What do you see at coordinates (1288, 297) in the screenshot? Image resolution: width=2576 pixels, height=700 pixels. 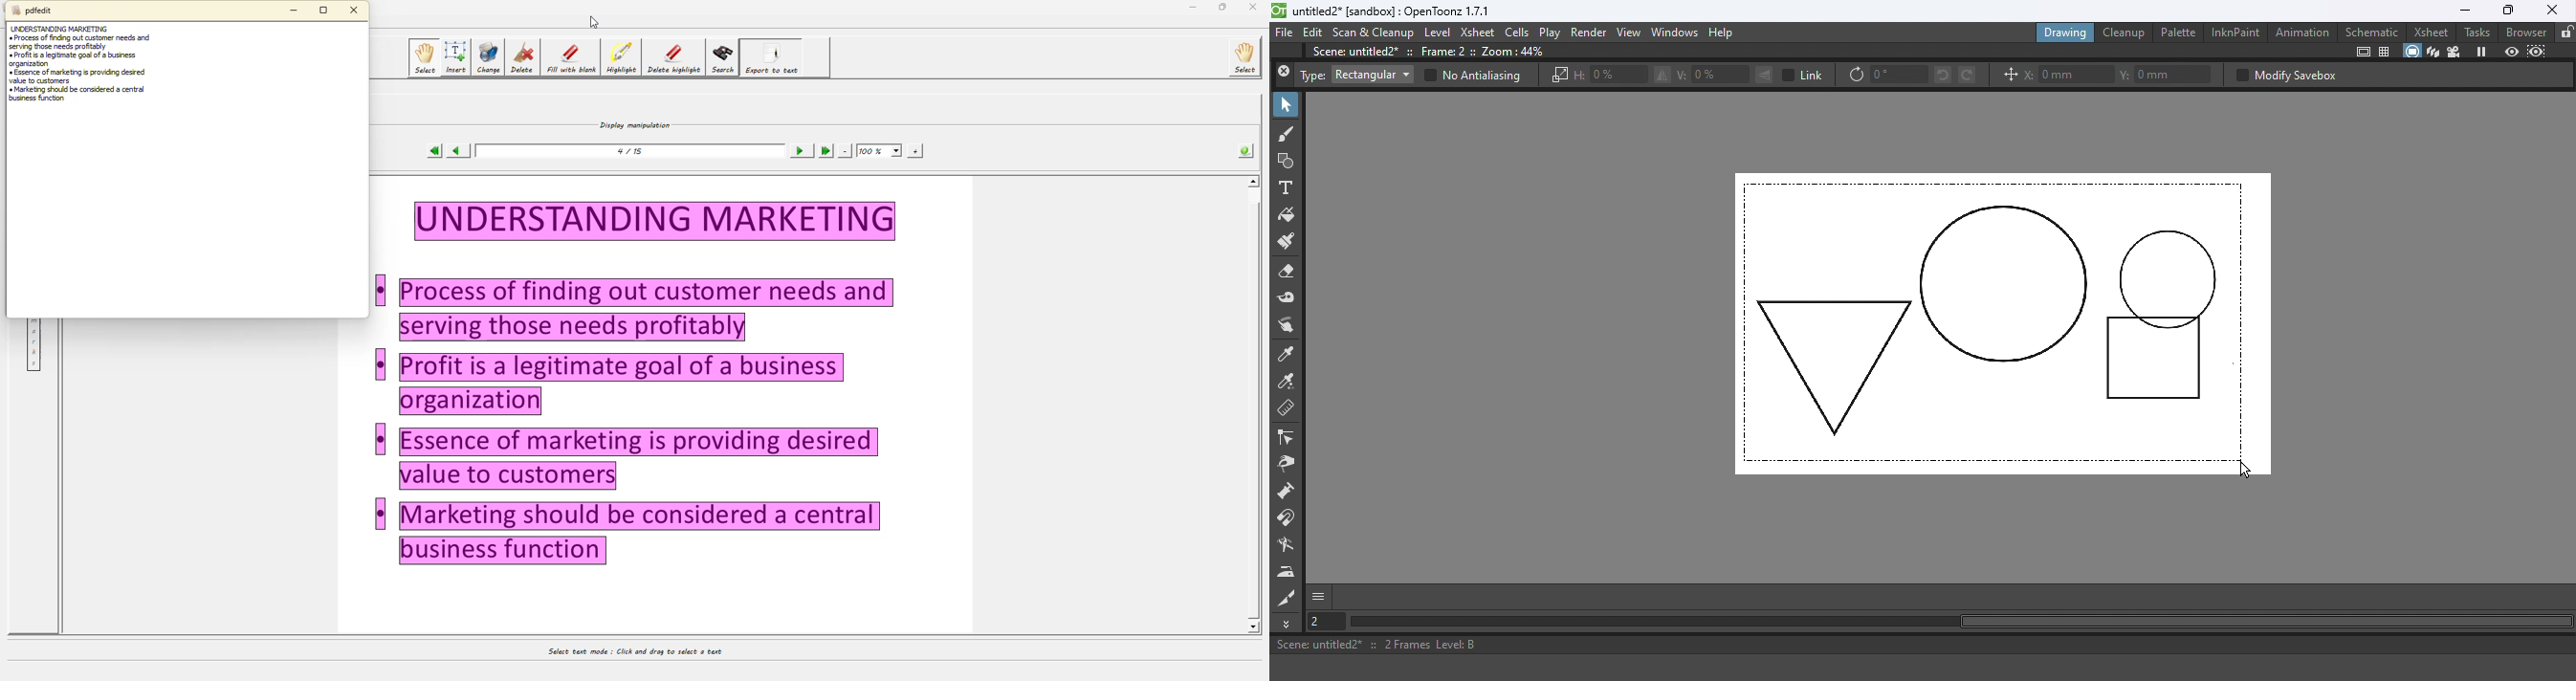 I see `Tape tool` at bounding box center [1288, 297].